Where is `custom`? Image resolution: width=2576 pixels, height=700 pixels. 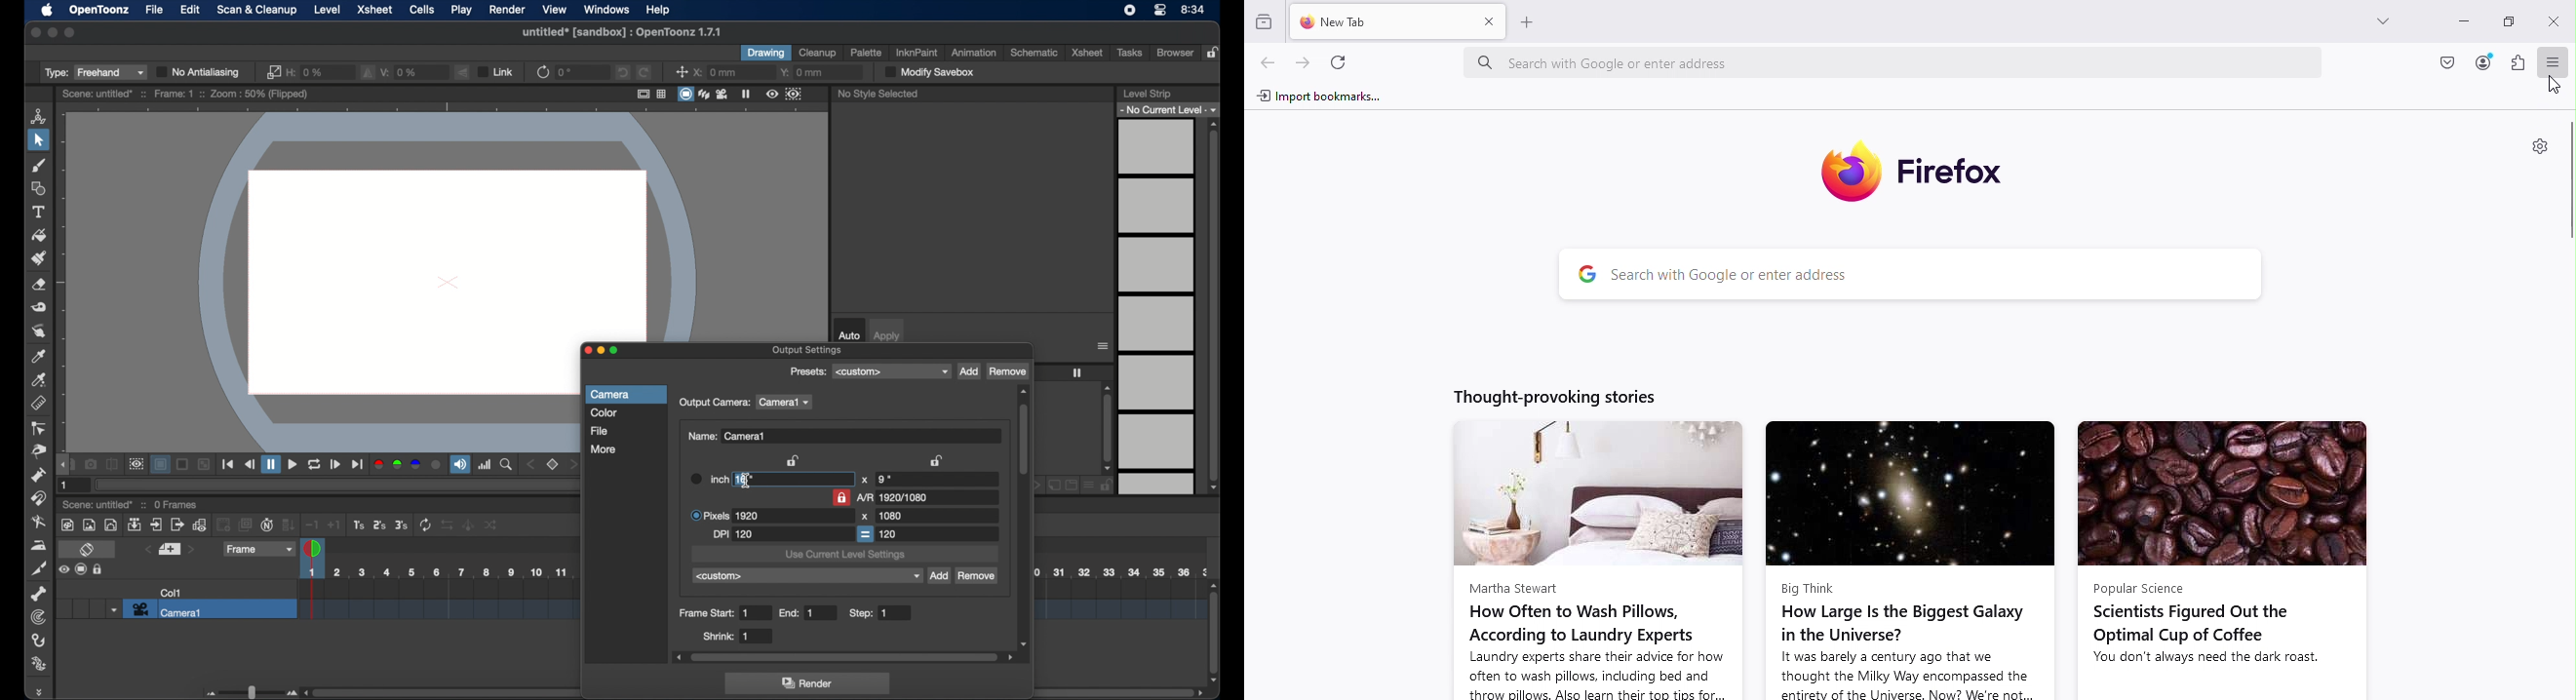
custom is located at coordinates (808, 576).